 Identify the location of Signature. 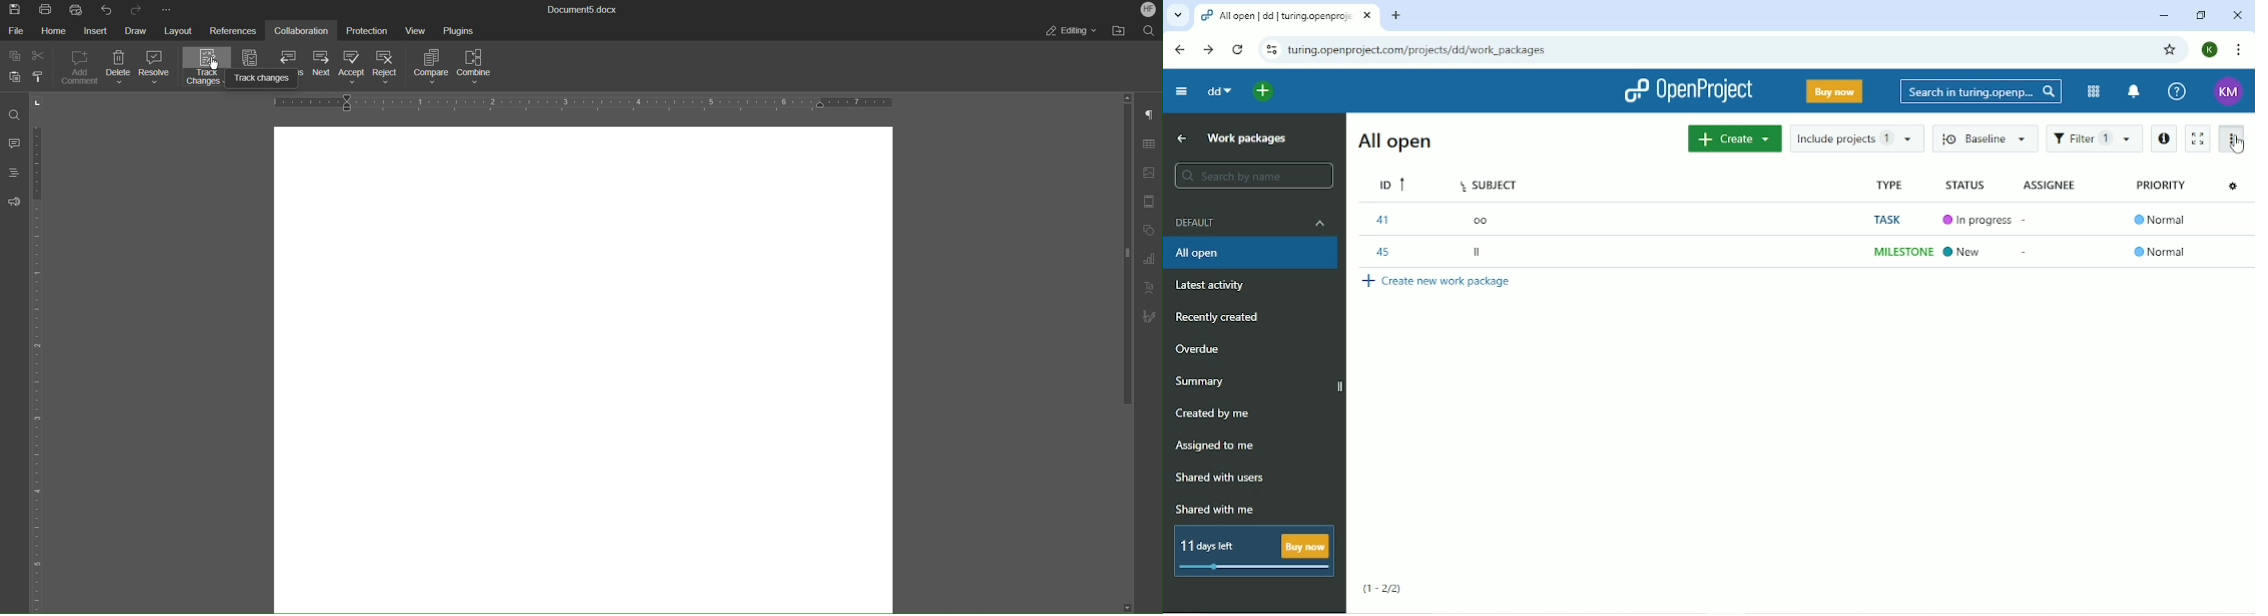
(1148, 318).